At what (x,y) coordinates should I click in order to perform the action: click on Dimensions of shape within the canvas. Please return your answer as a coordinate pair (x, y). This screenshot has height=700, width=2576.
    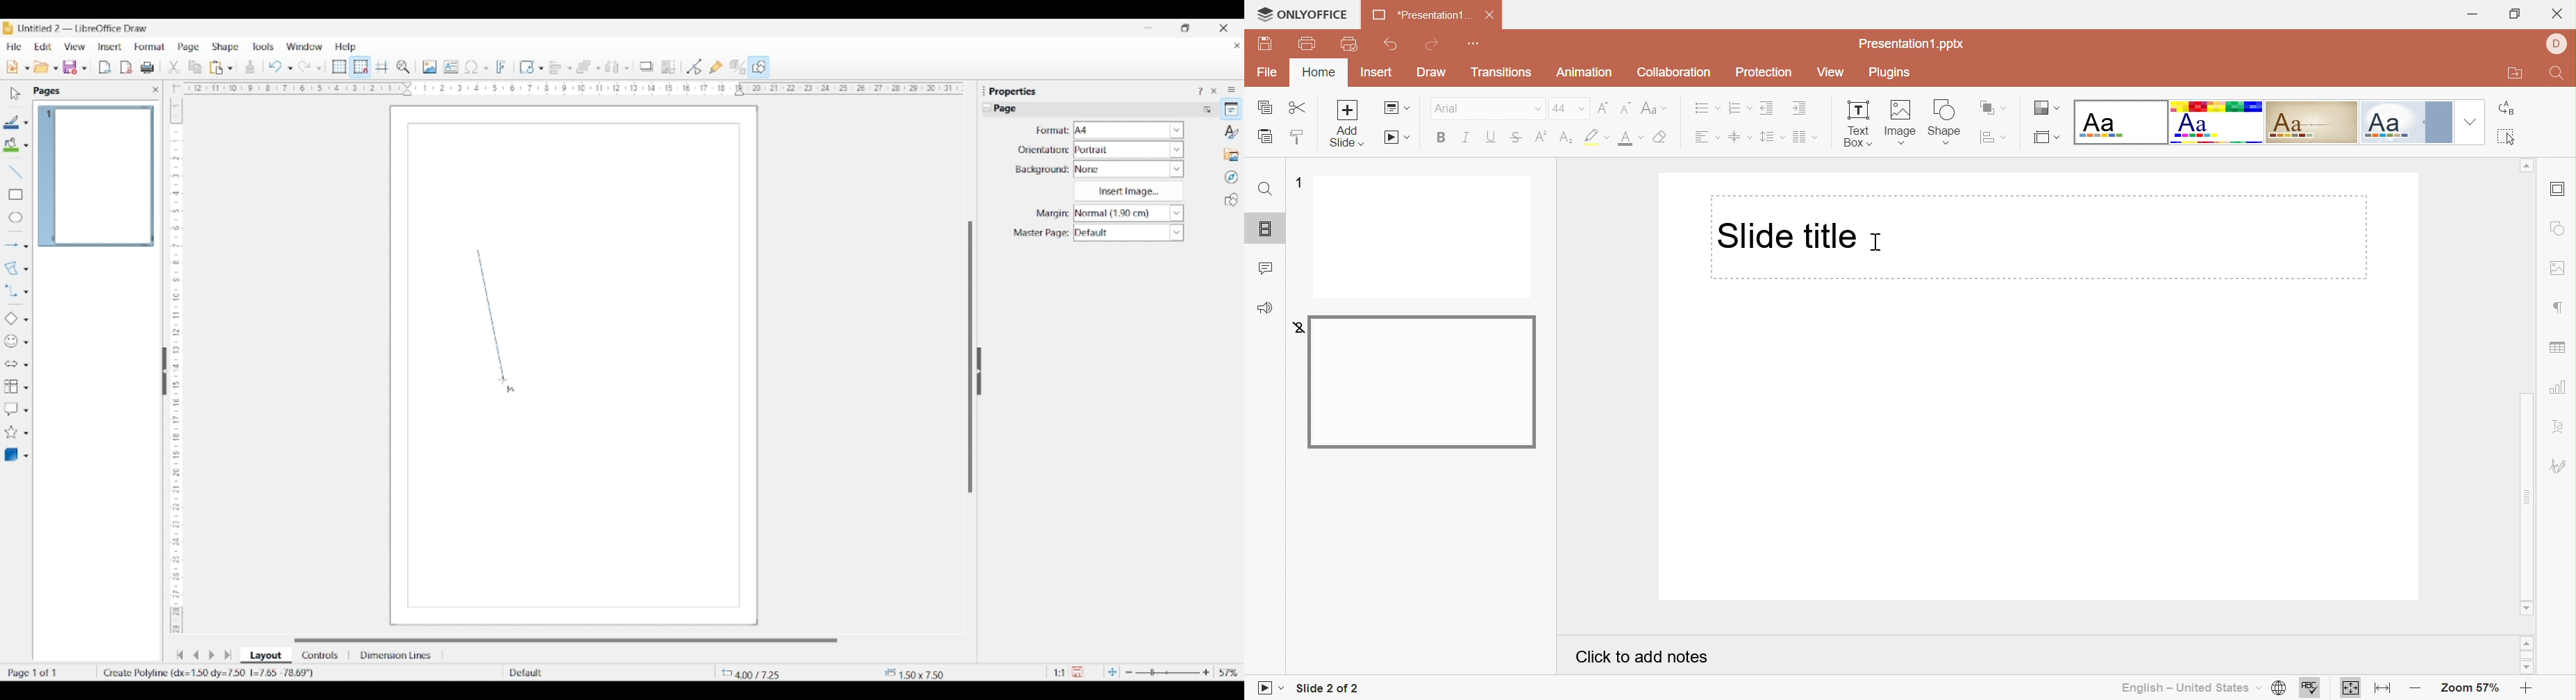
    Looking at the image, I should click on (924, 673).